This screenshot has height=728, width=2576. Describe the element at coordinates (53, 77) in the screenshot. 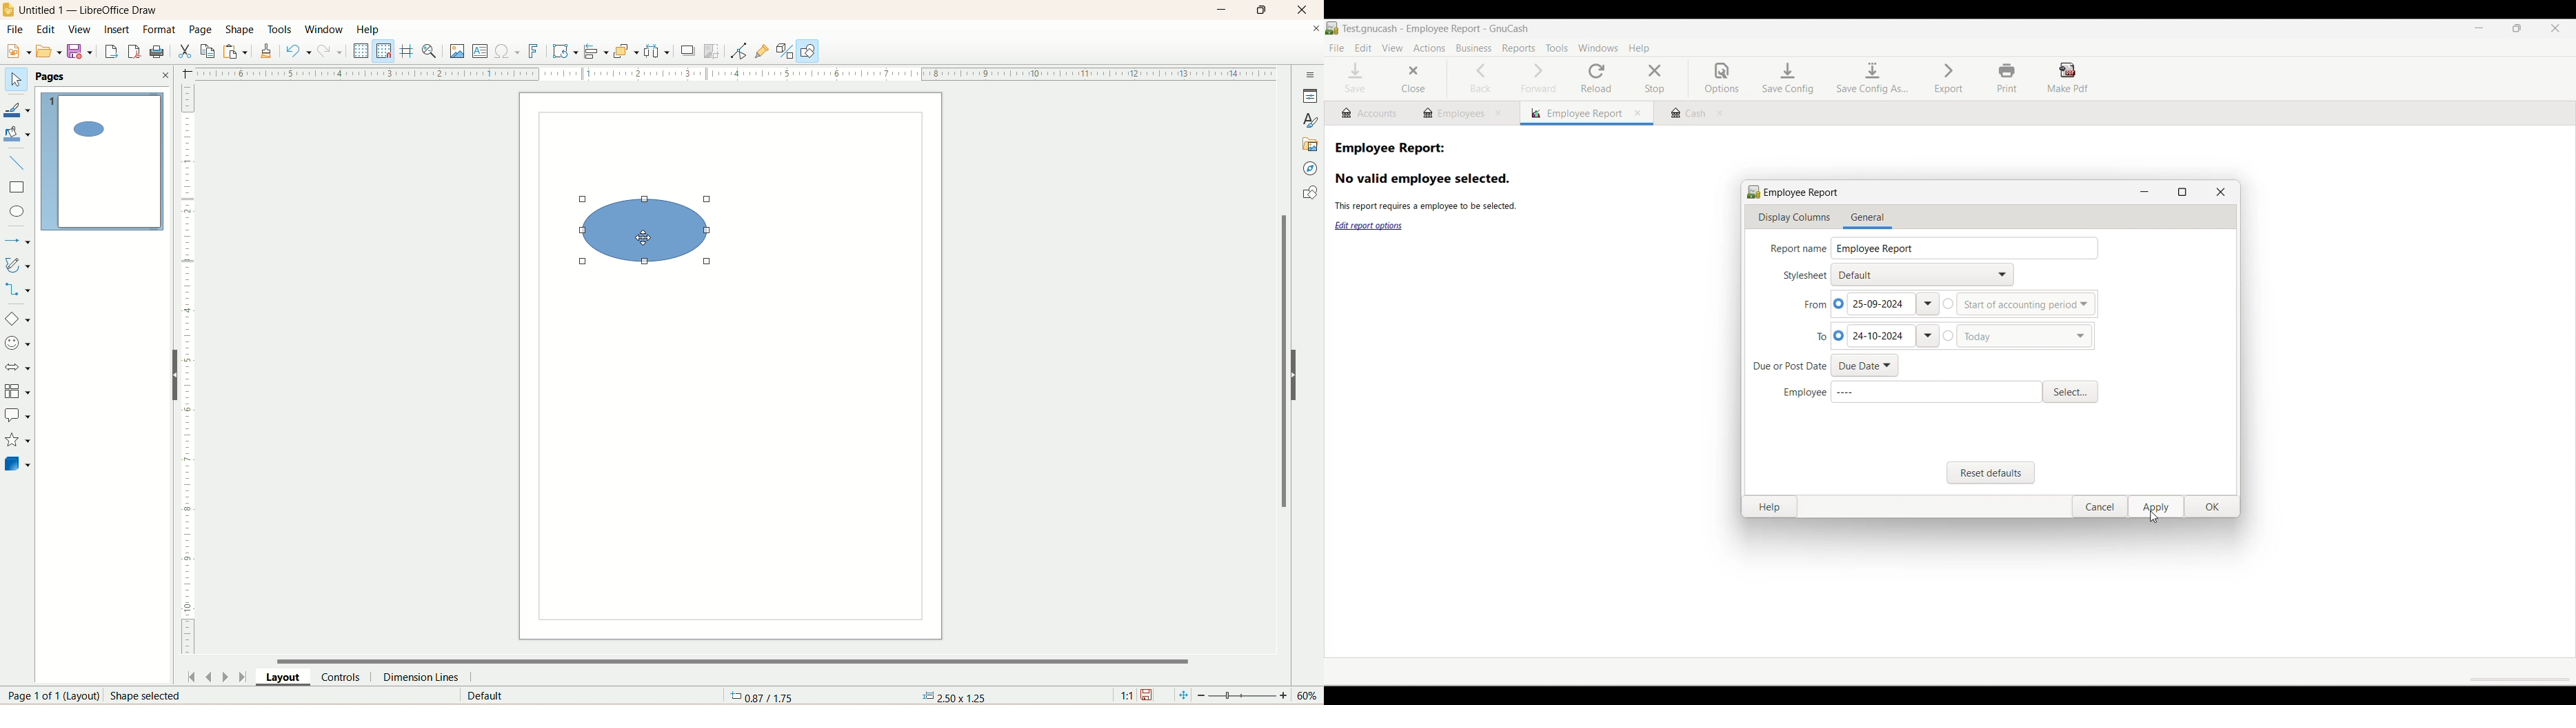

I see `pages` at that location.